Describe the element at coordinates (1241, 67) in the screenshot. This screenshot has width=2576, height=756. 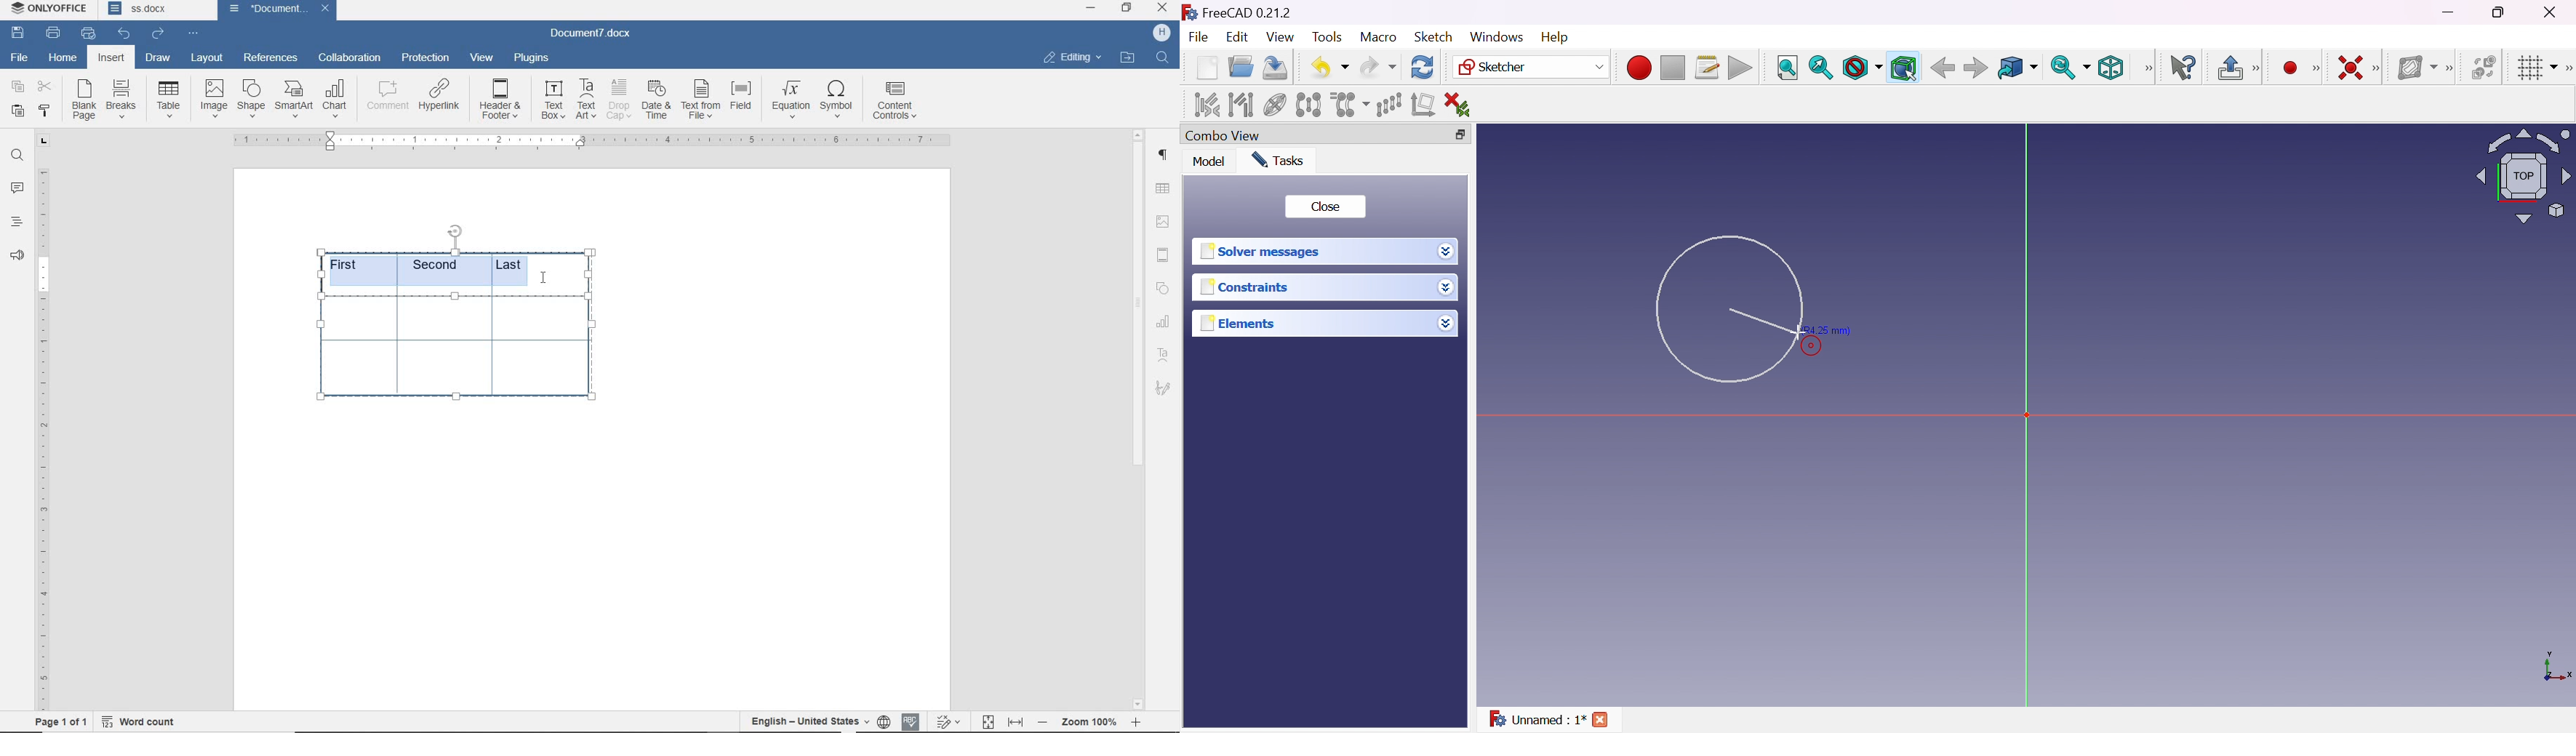
I see `Open` at that location.